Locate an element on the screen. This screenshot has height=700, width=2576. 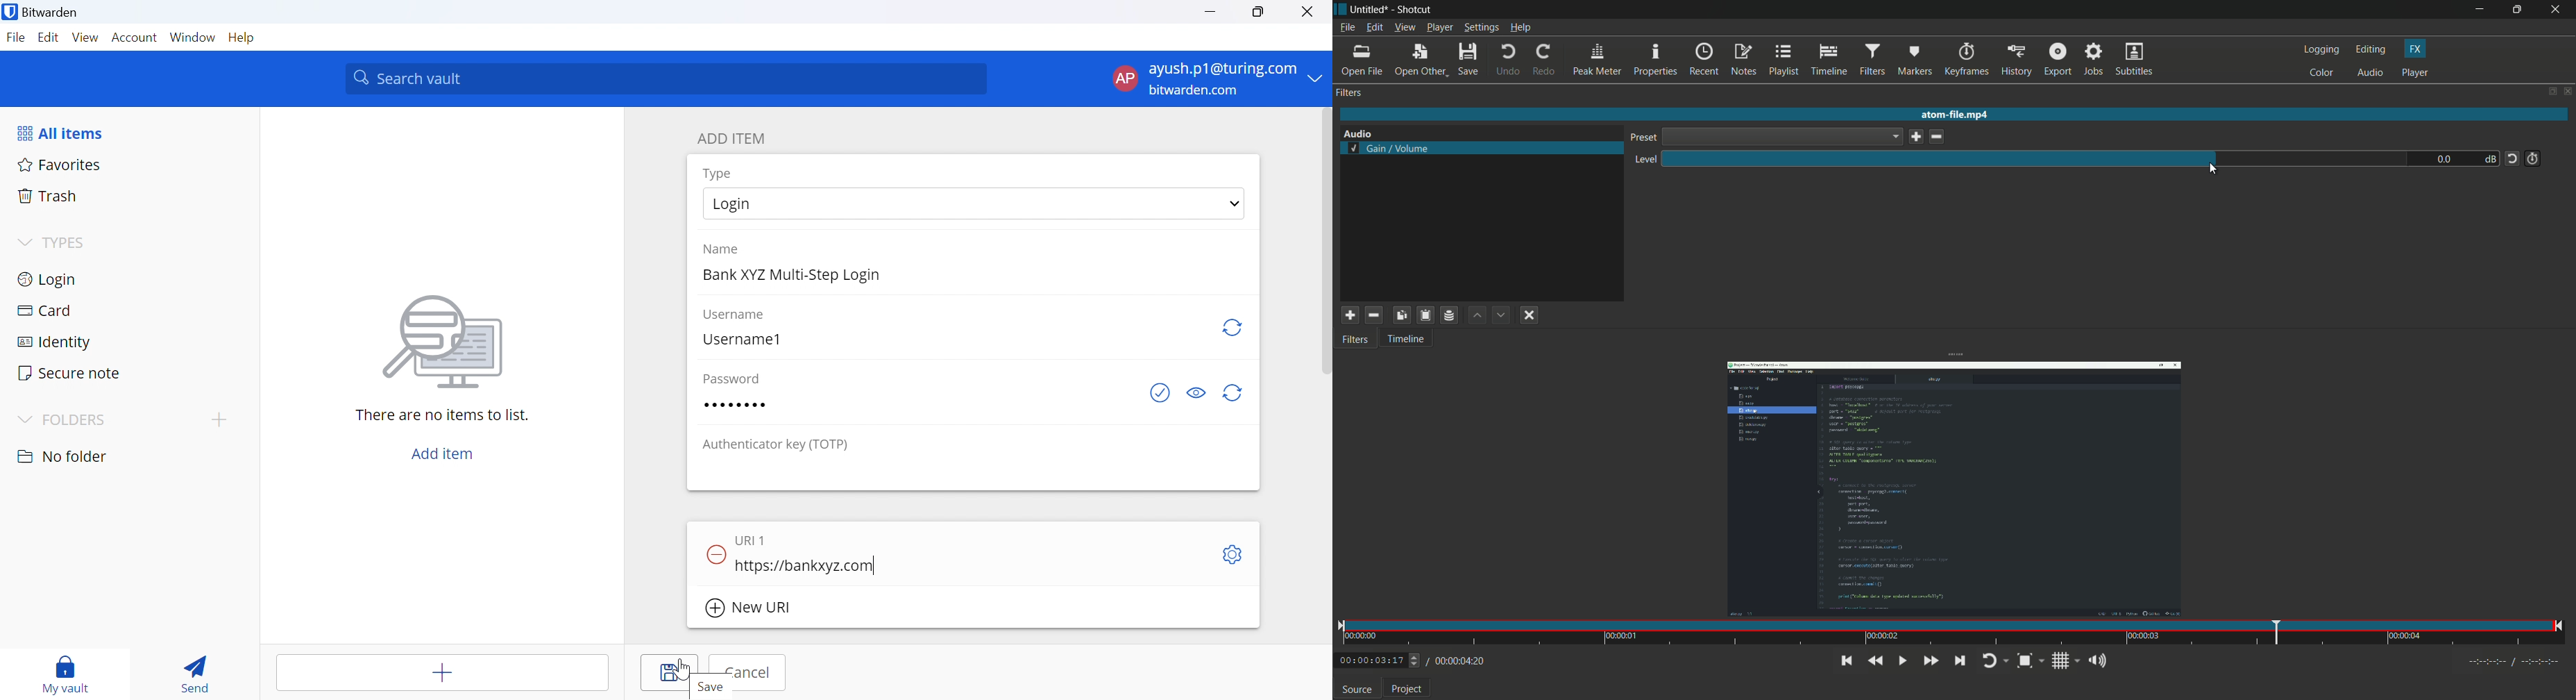
Edit is located at coordinates (46, 38).